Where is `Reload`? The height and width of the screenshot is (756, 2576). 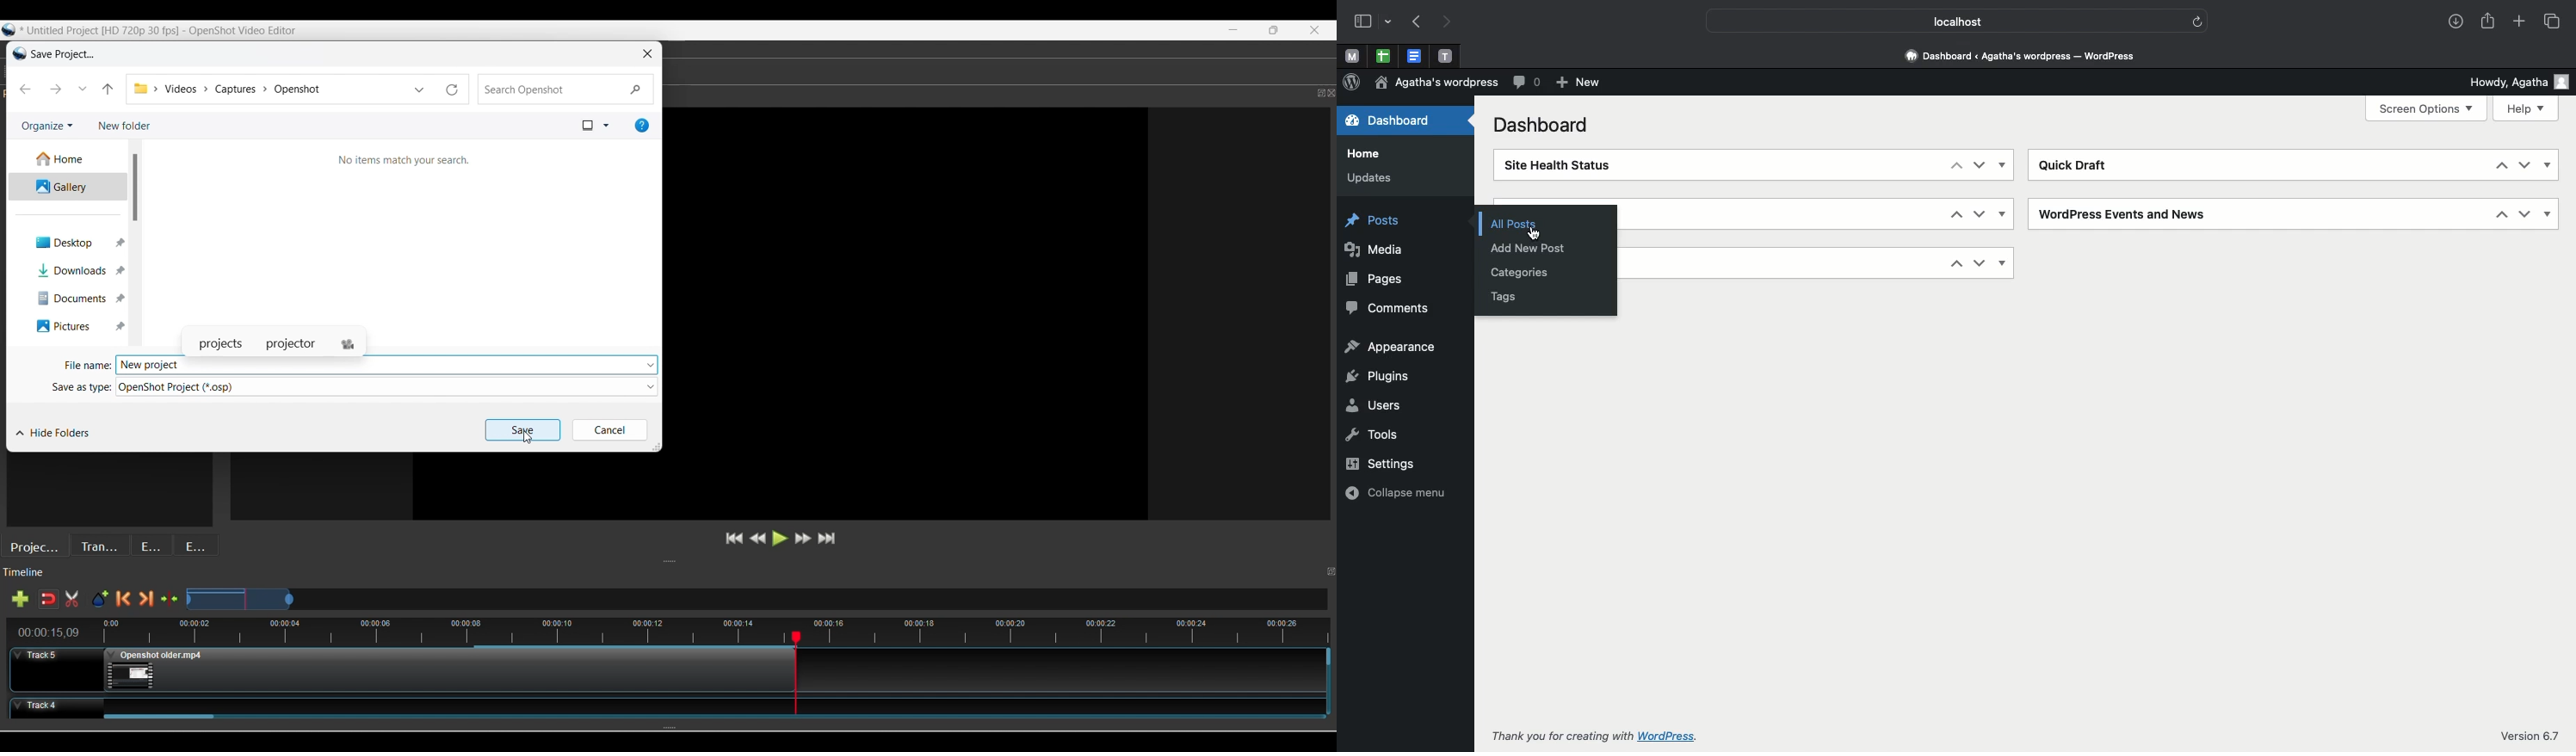 Reload is located at coordinates (453, 89).